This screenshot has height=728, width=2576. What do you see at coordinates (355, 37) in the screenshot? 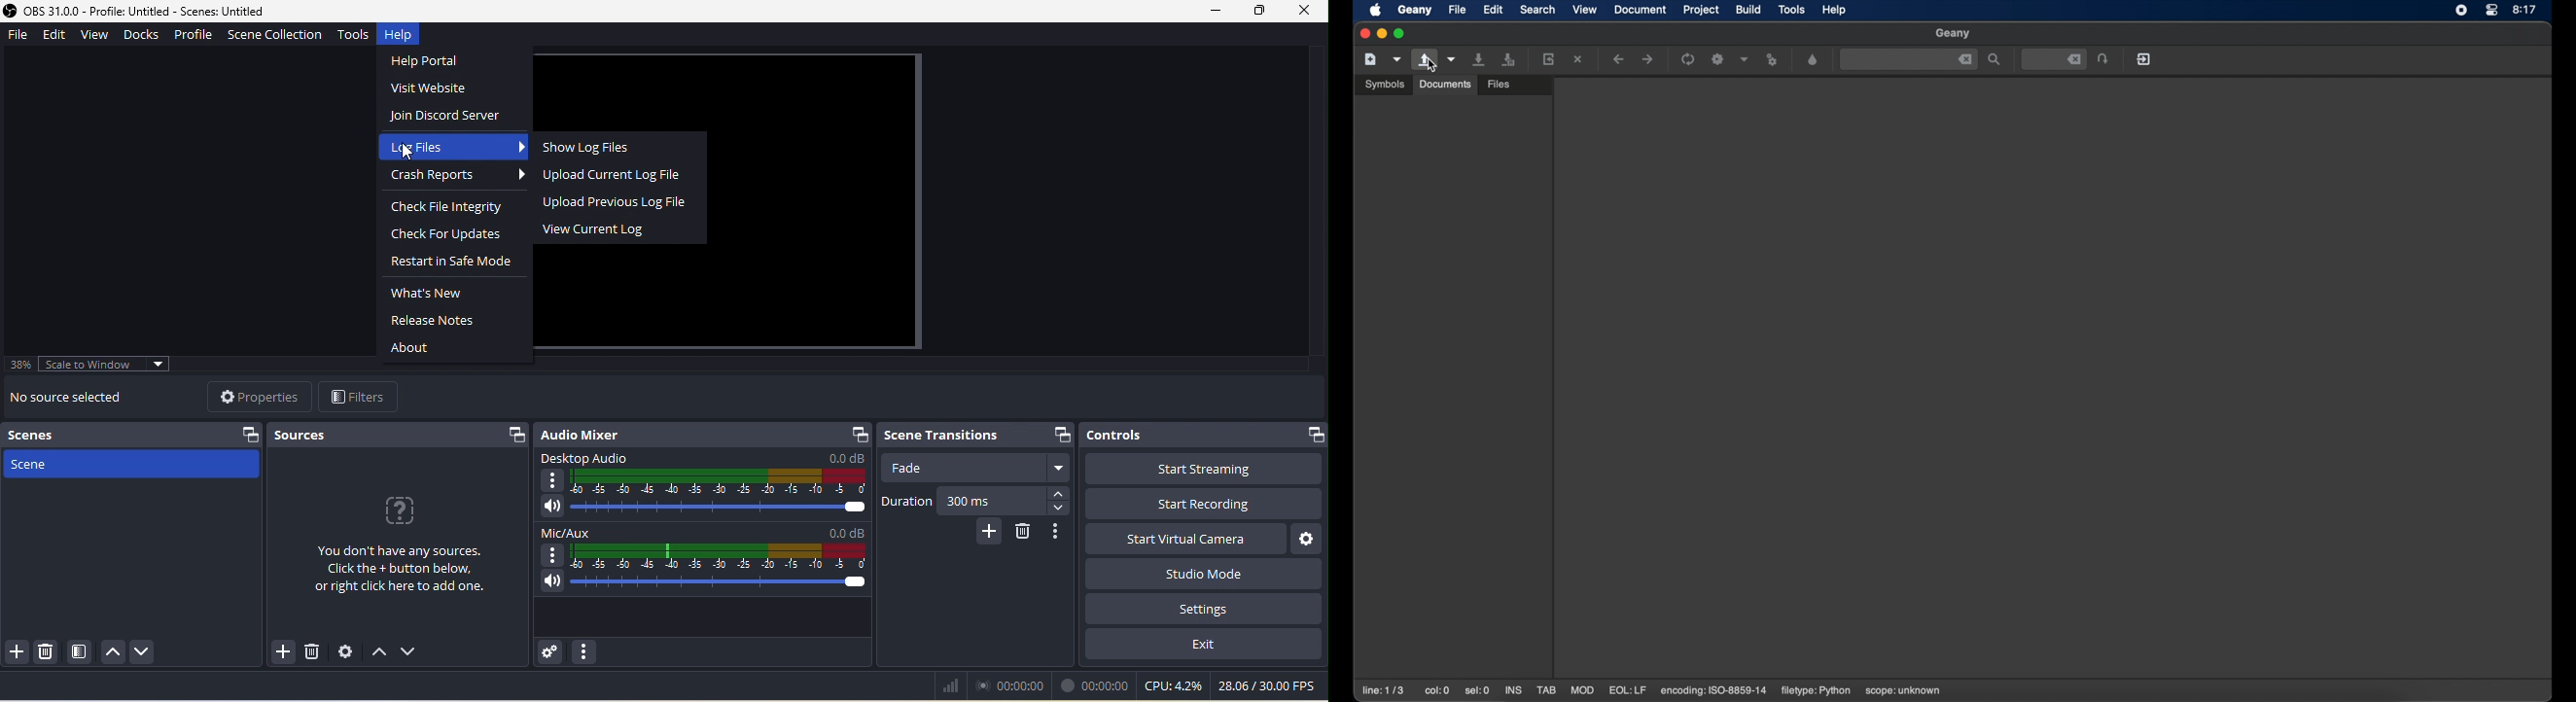
I see `tools` at bounding box center [355, 37].